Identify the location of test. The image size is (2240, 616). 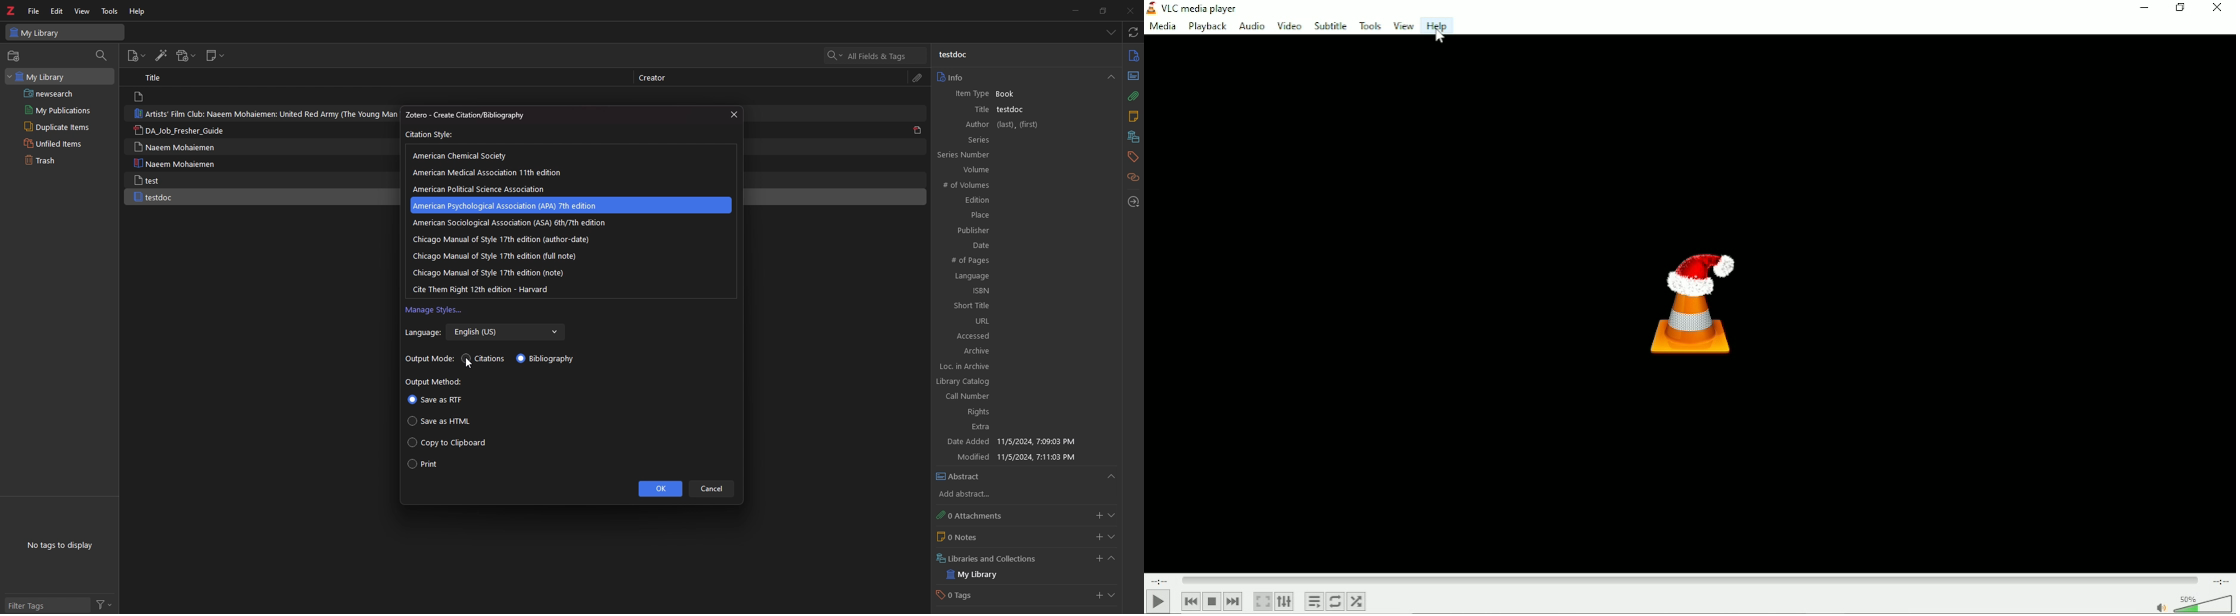
(148, 180).